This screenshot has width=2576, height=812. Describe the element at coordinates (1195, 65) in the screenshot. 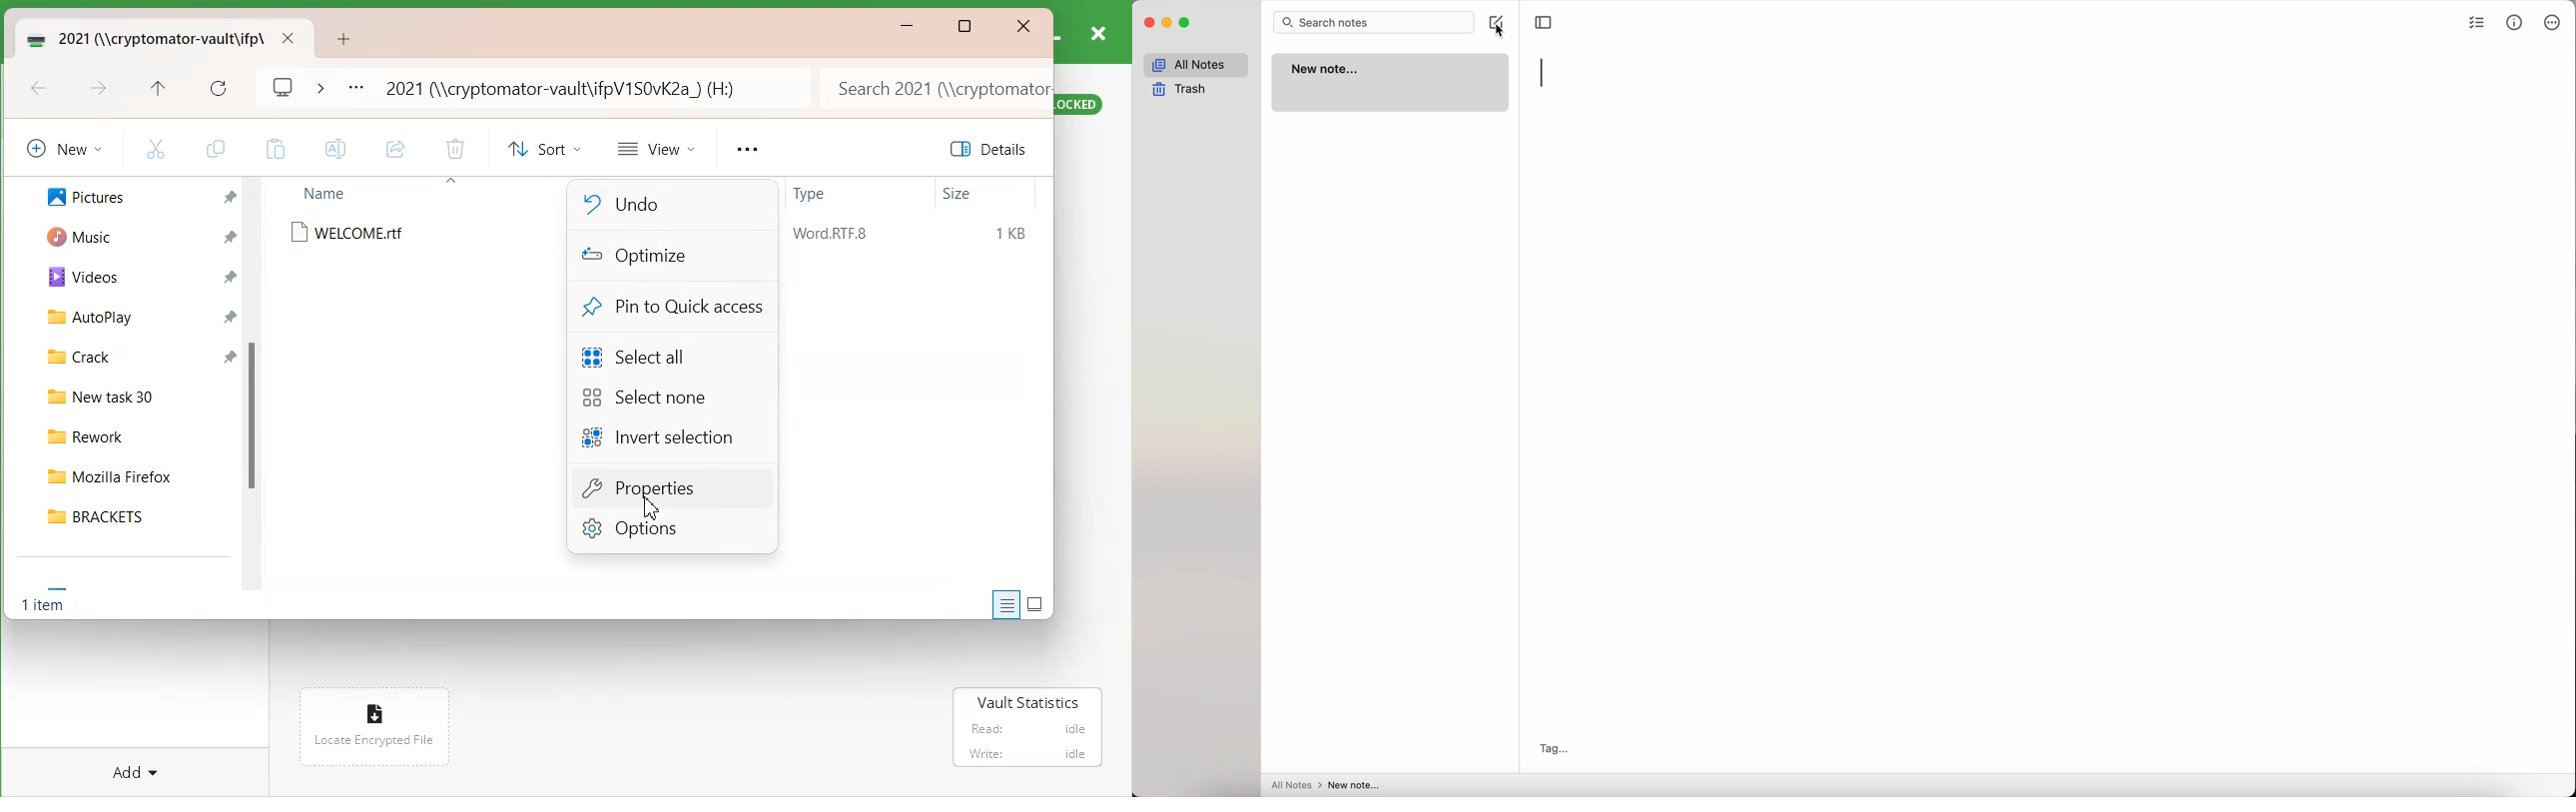

I see `all notes` at that location.